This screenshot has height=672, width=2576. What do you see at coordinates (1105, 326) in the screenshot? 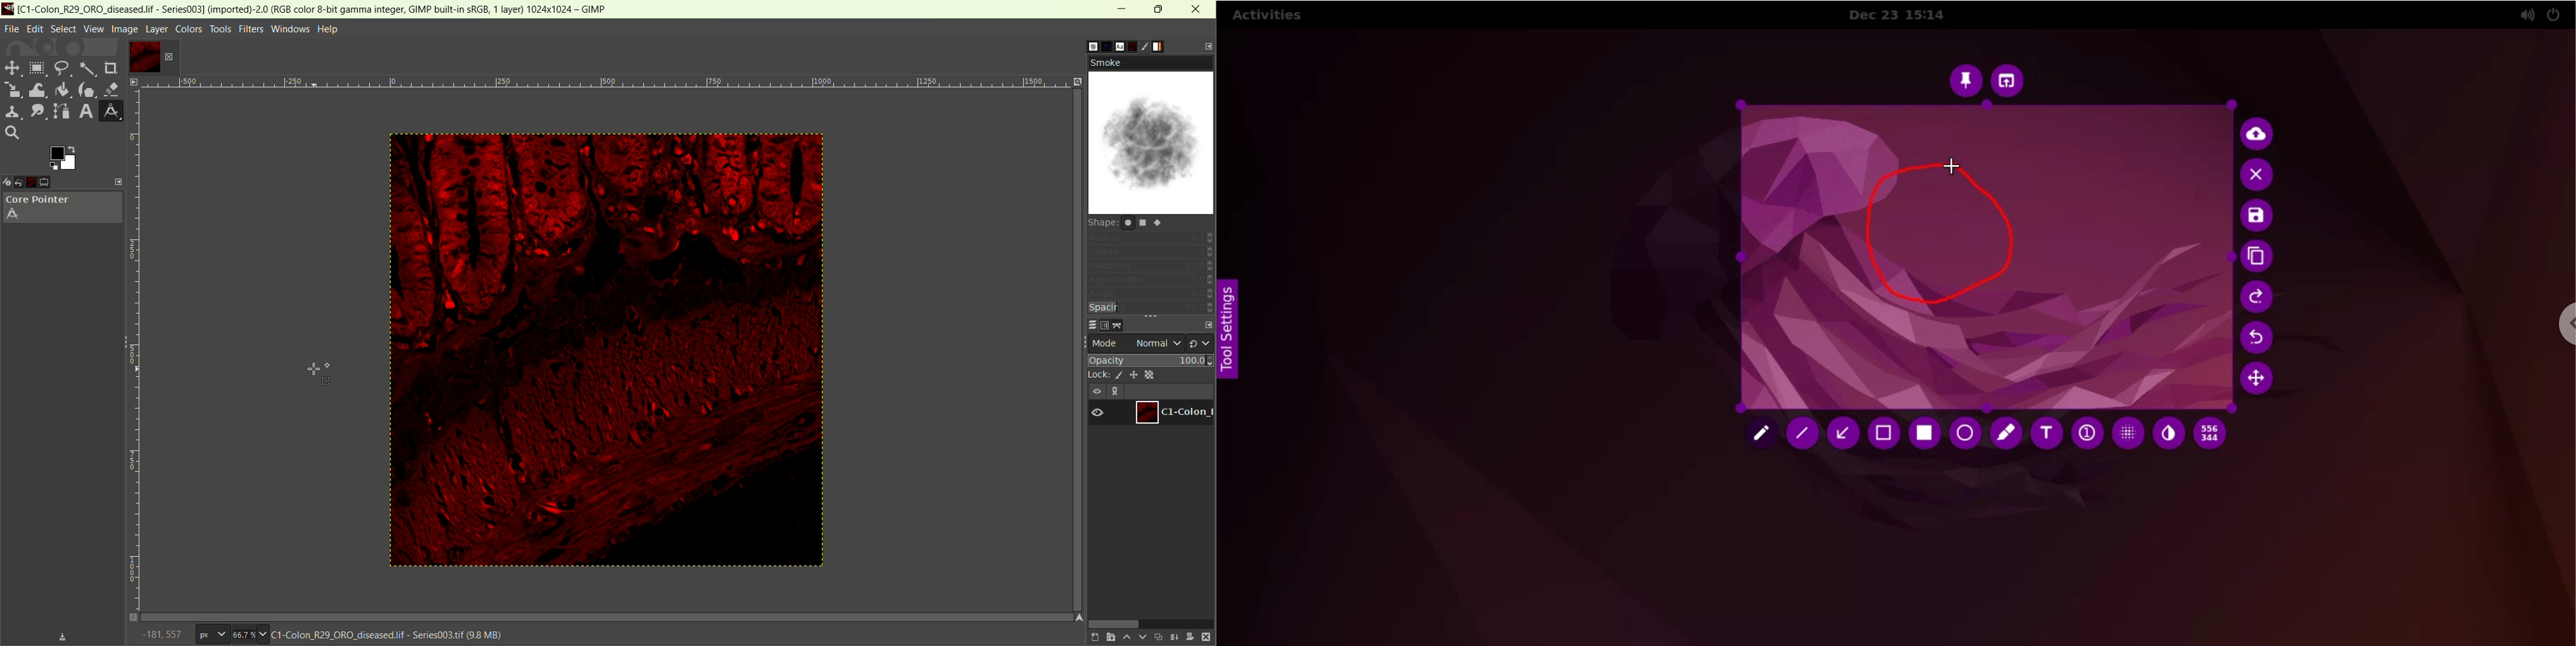
I see `channels` at bounding box center [1105, 326].